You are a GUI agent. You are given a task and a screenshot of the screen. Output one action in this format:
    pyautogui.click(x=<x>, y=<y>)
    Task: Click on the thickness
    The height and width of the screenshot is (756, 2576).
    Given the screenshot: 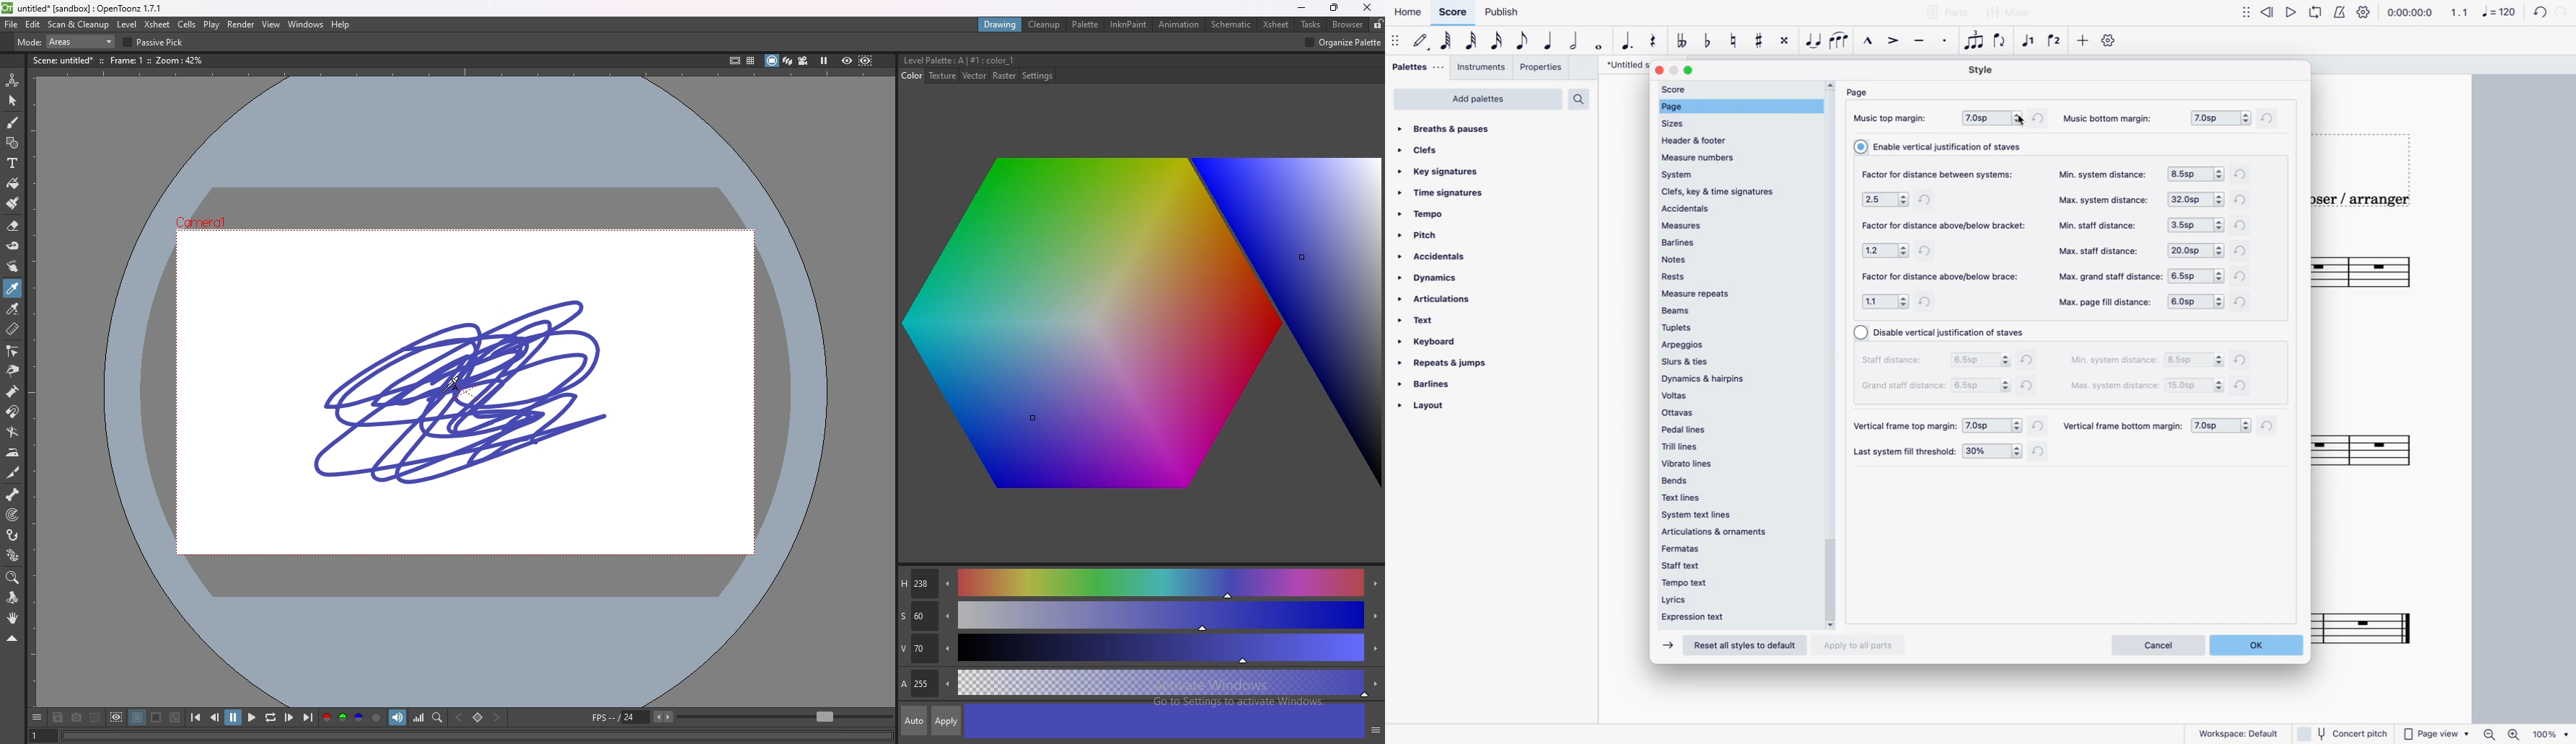 What is the action you would take?
    pyautogui.click(x=1037, y=41)
    